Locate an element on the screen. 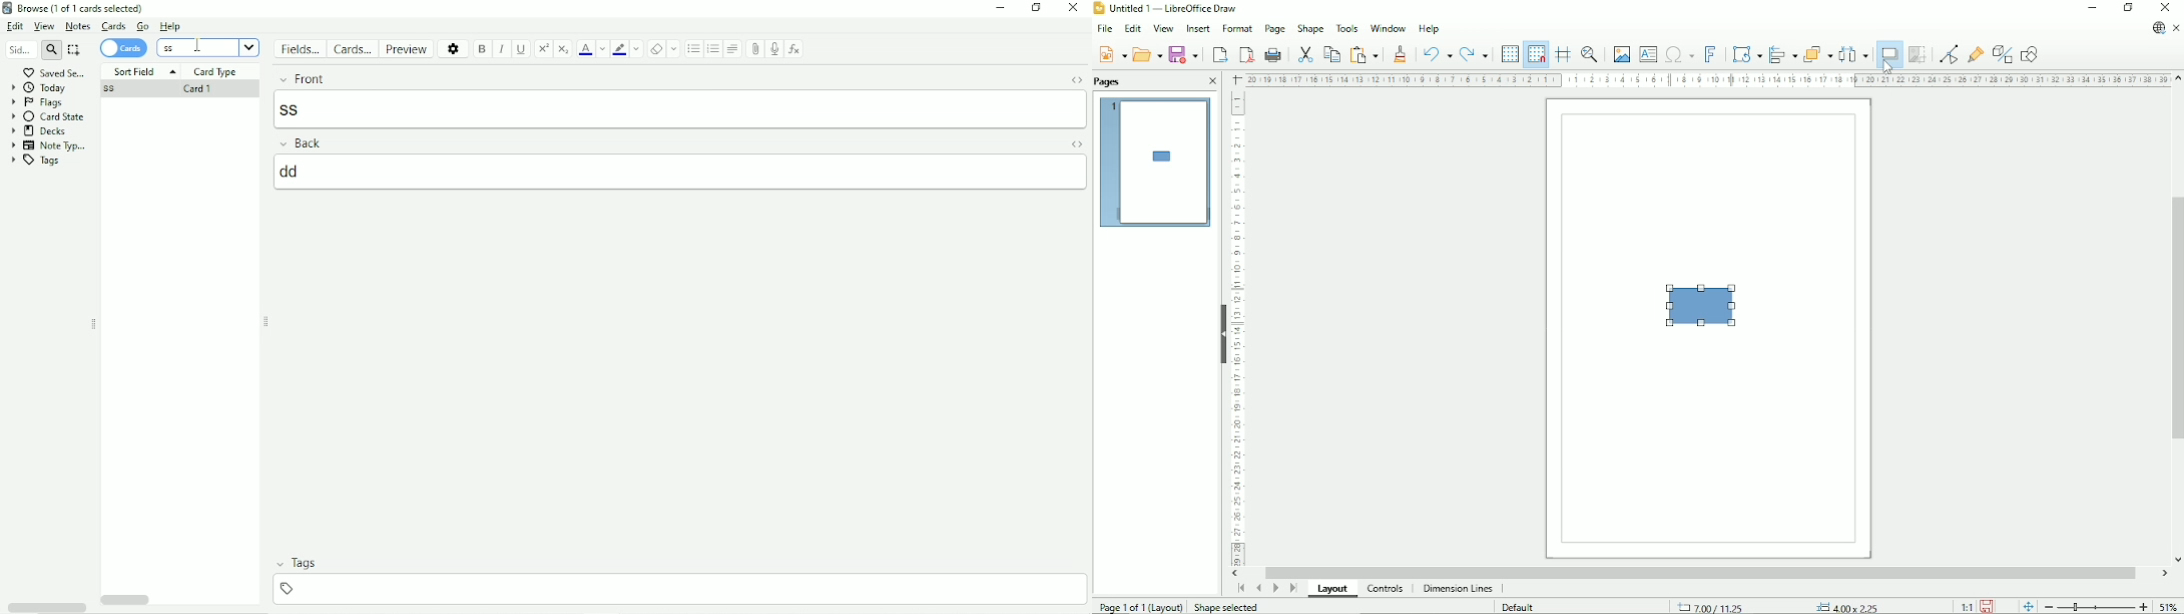 This screenshot has height=616, width=2184. Open is located at coordinates (1147, 54).